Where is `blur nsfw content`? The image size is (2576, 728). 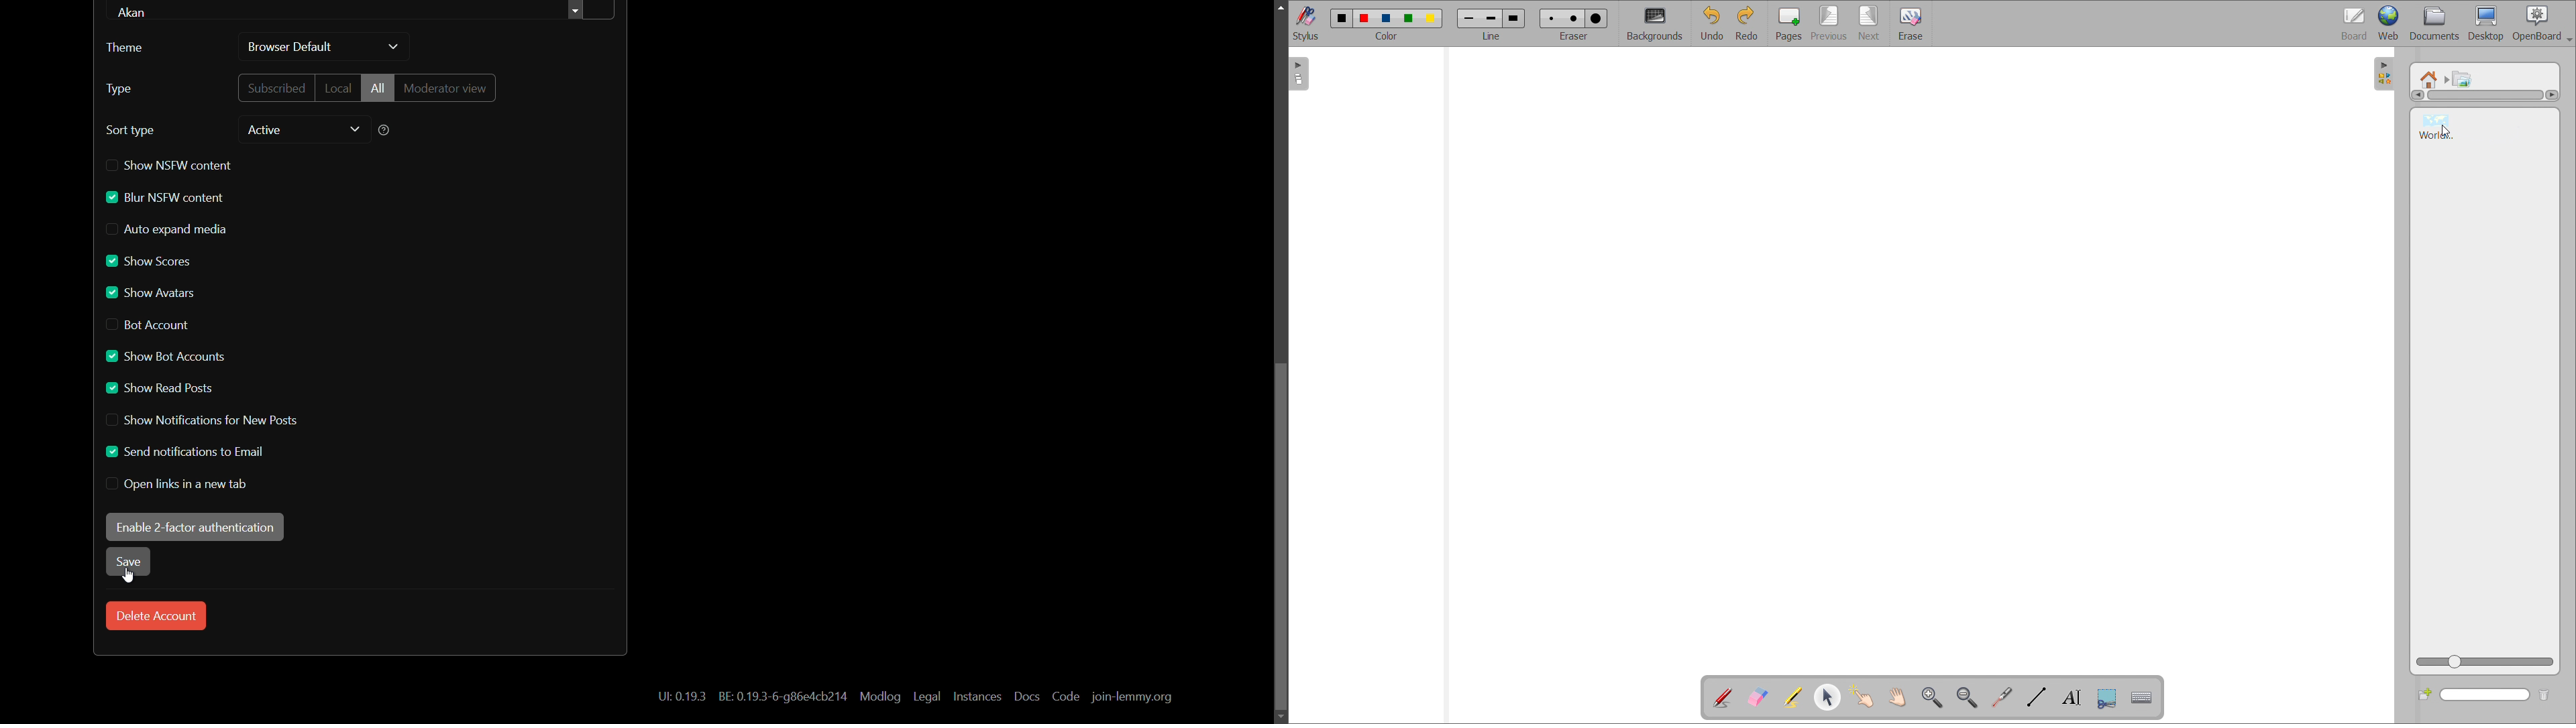
blur nsfw content is located at coordinates (164, 198).